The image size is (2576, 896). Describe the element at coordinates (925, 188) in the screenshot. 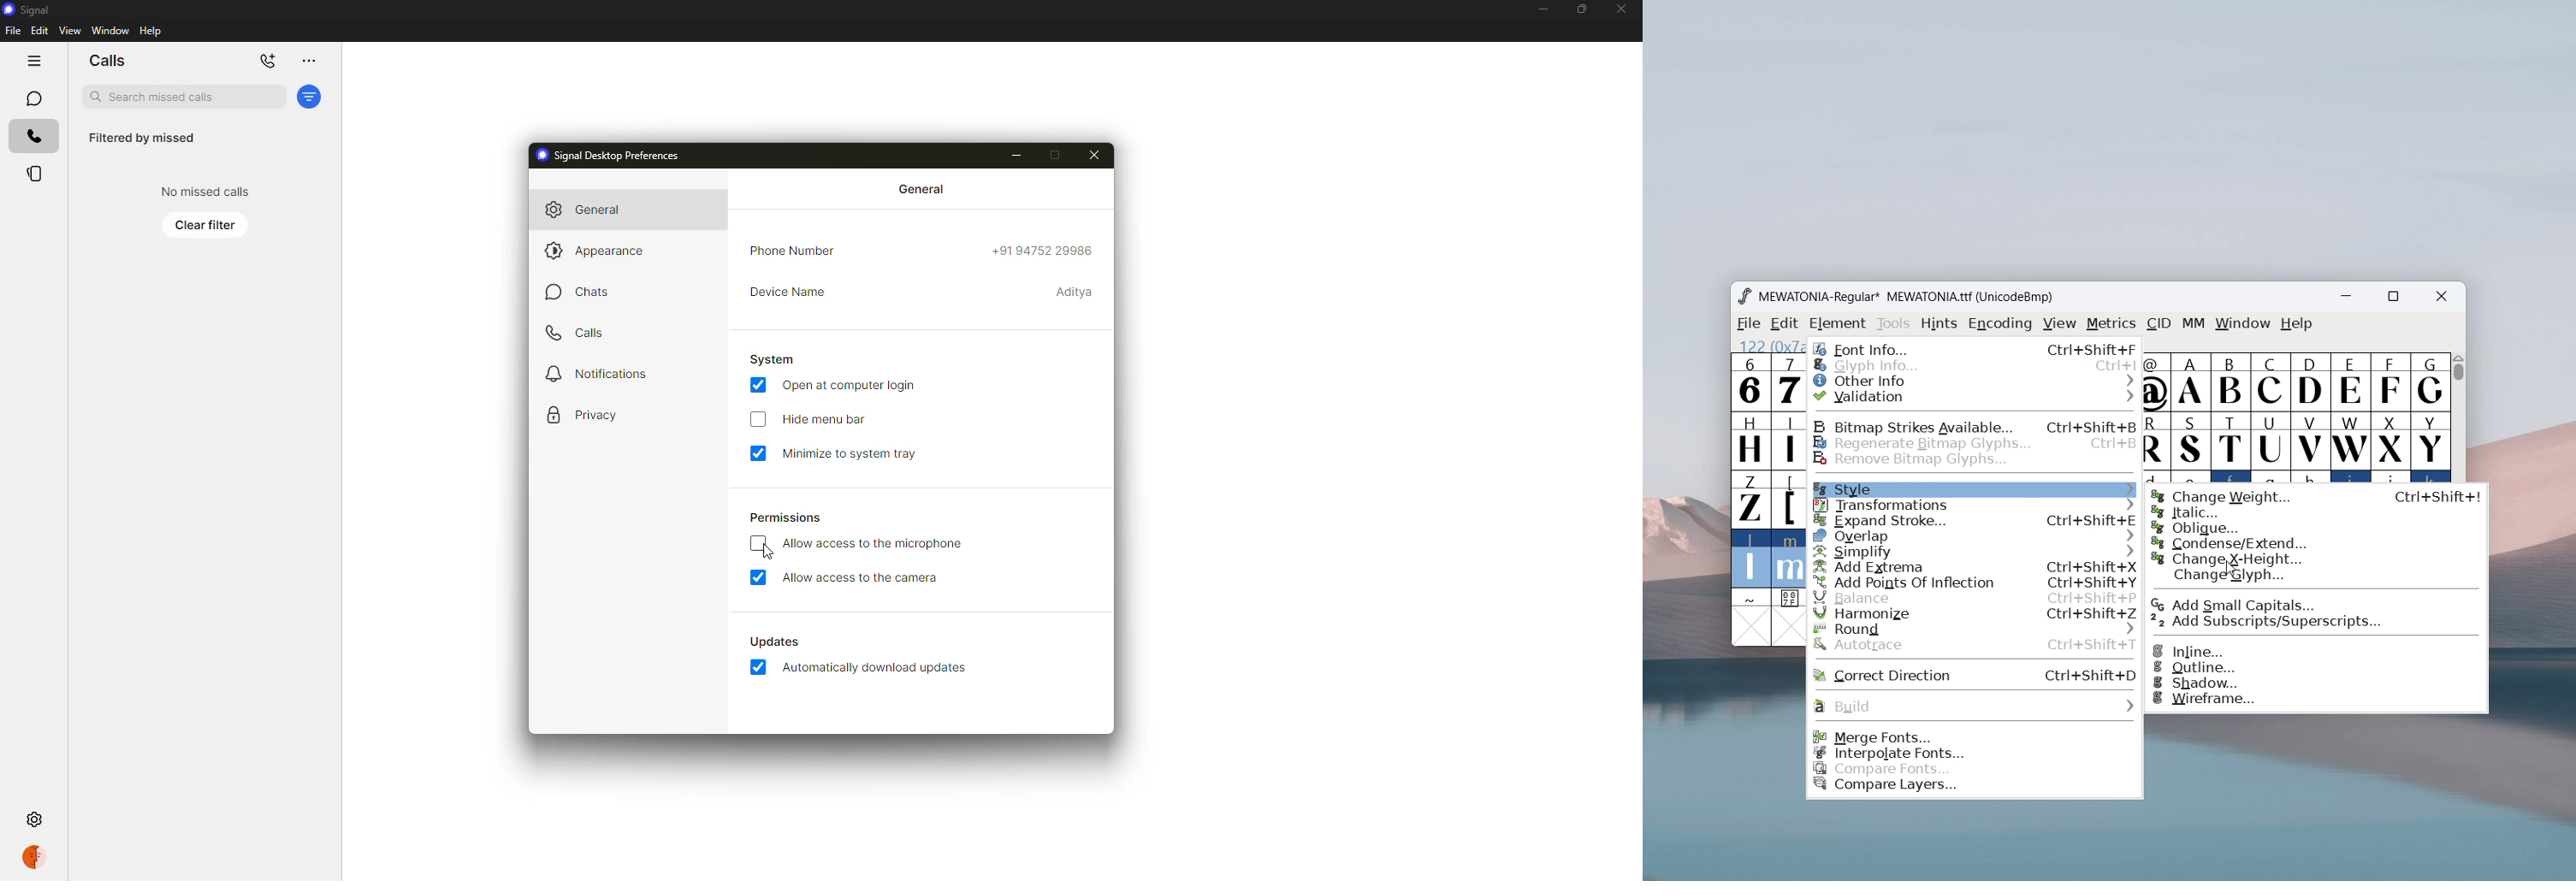

I see `general` at that location.